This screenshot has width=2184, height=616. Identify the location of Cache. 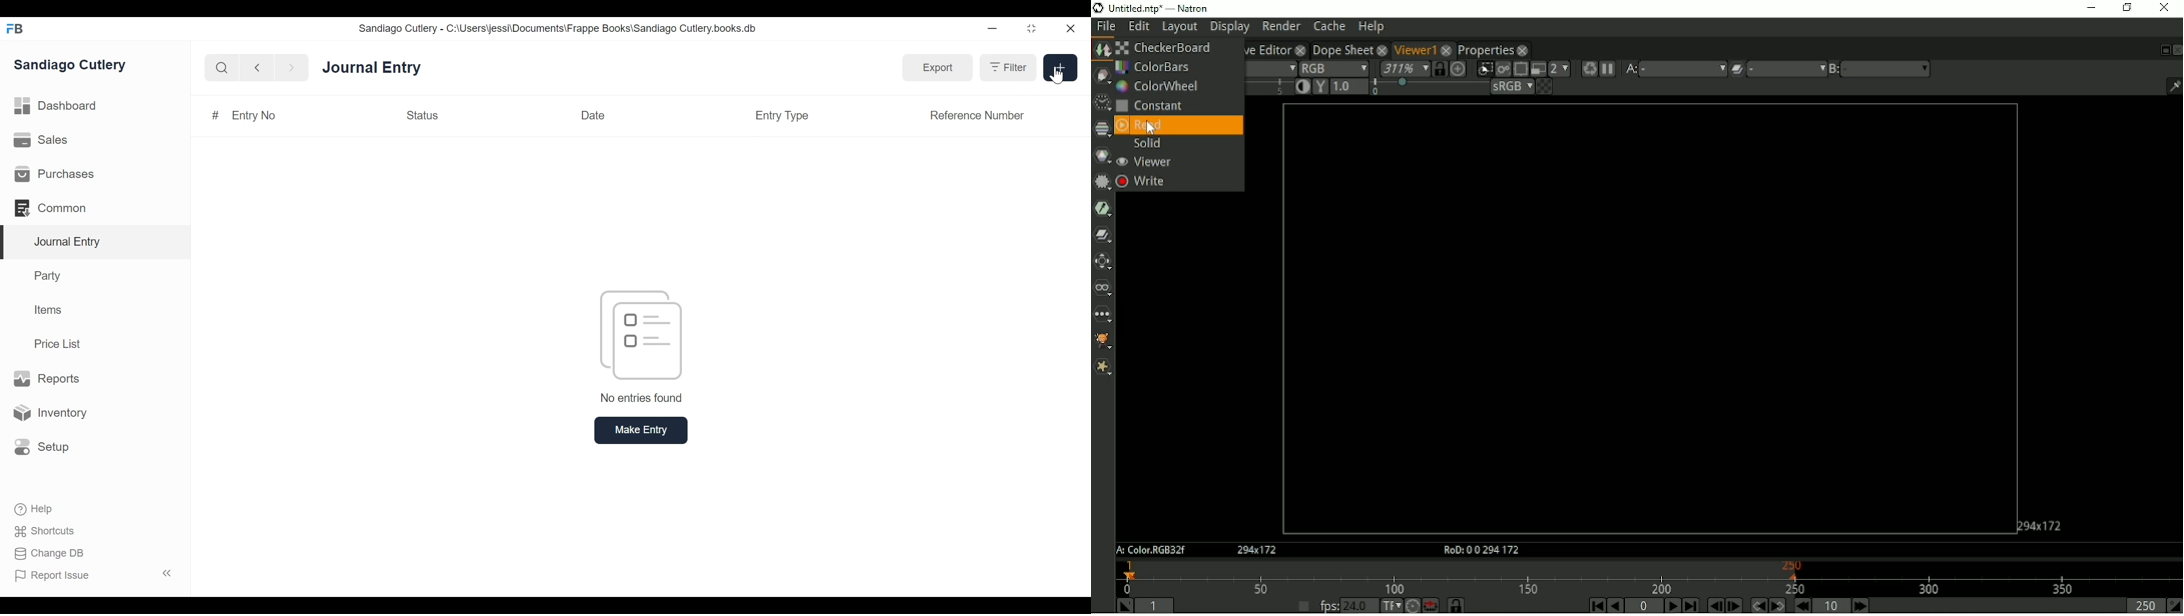
(1330, 25).